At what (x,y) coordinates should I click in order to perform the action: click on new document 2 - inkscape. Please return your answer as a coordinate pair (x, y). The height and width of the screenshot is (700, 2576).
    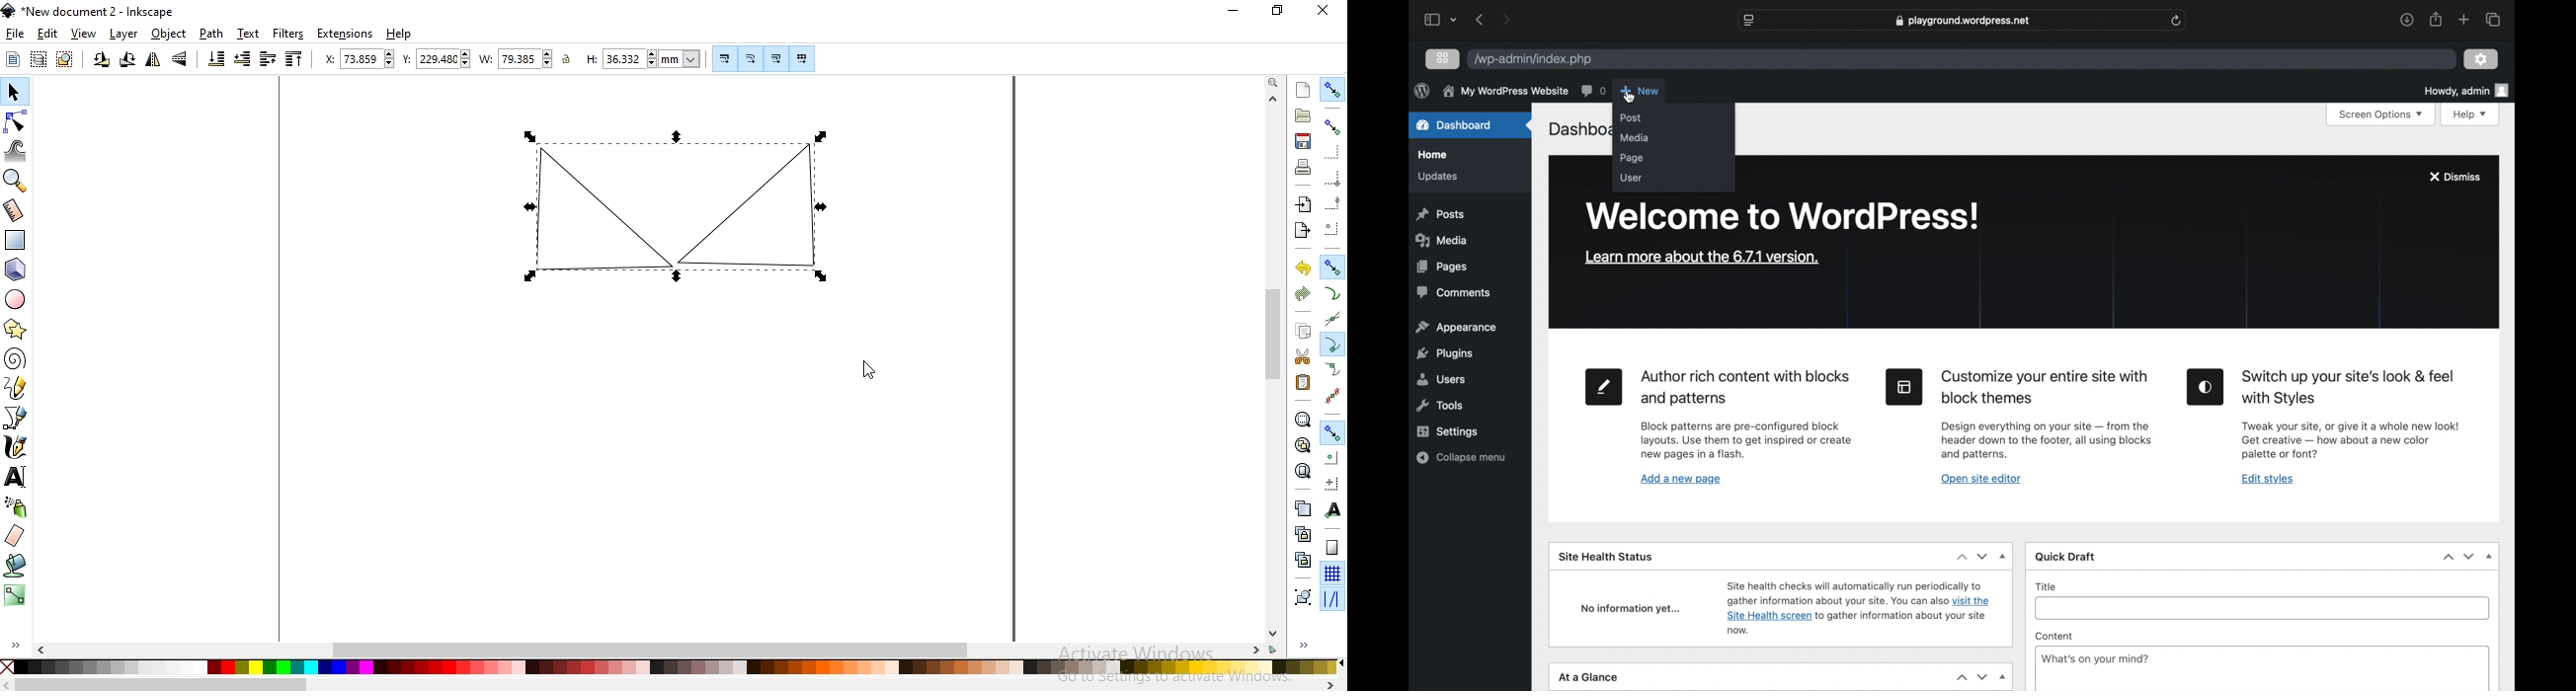
    Looking at the image, I should click on (95, 14).